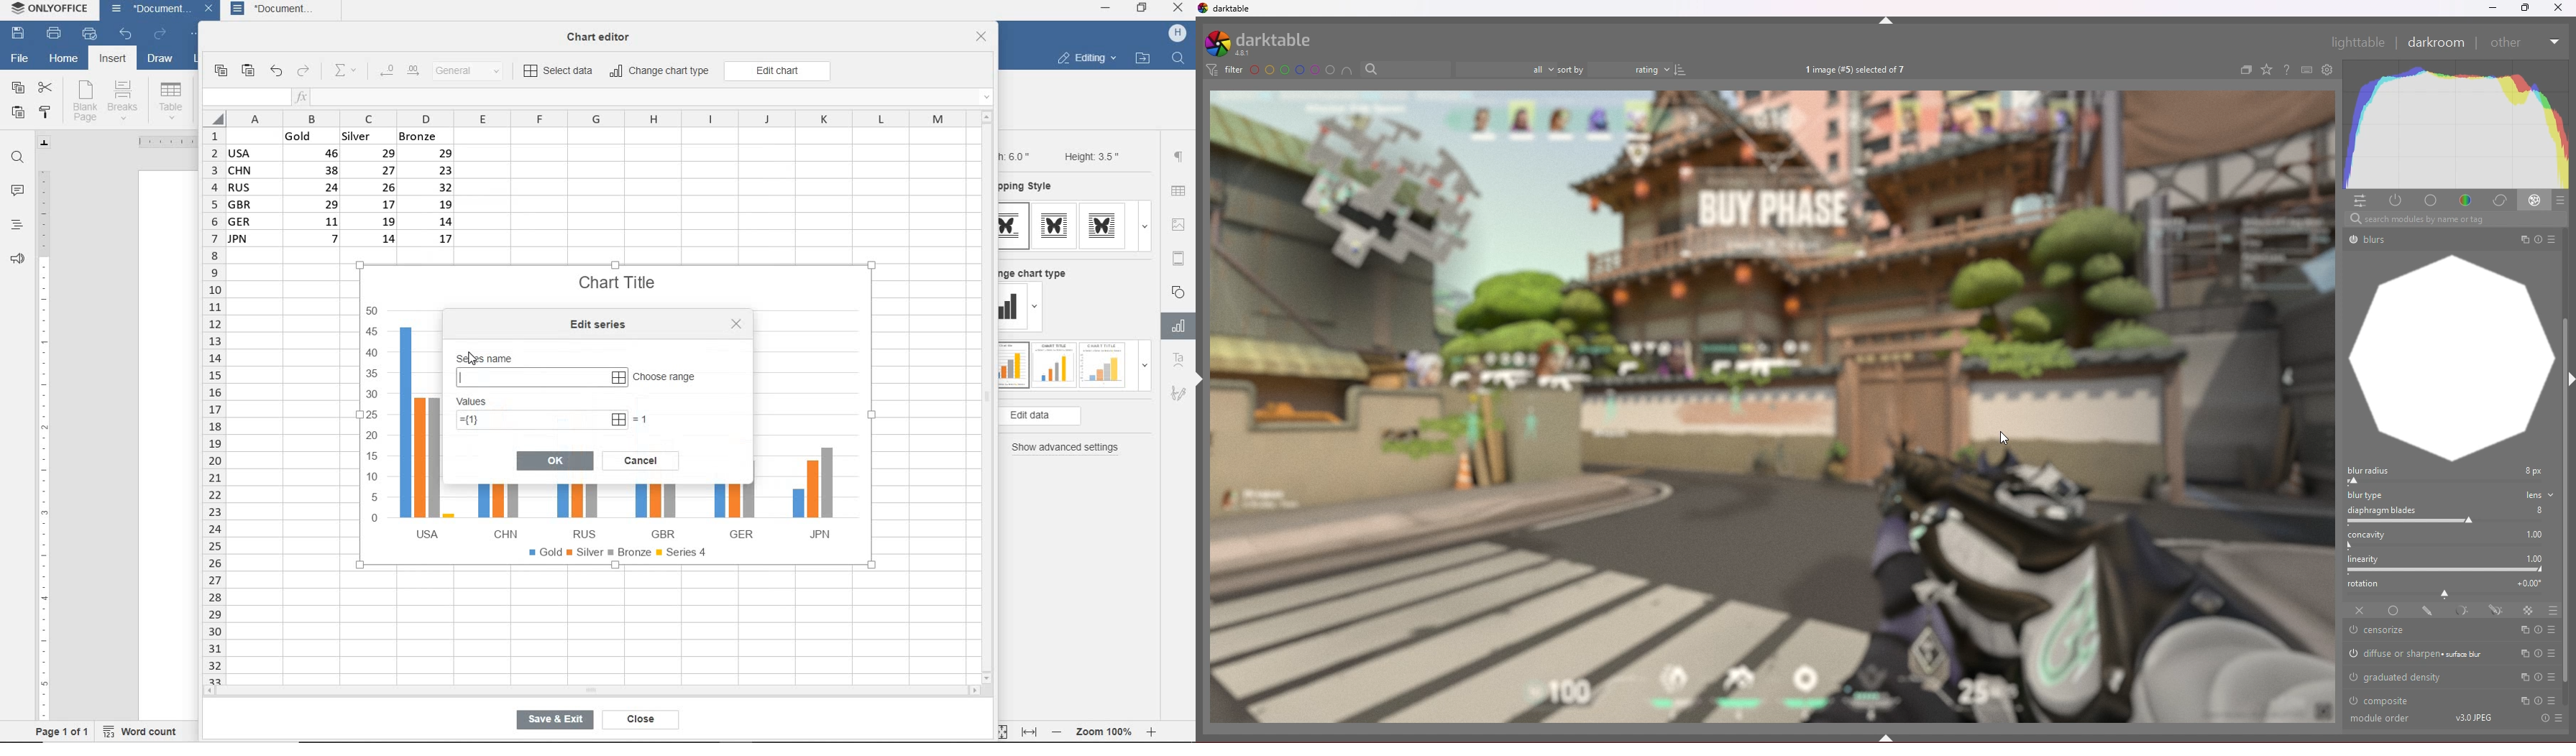 The width and height of the screenshot is (2576, 756). I want to click on close, so click(1180, 9).